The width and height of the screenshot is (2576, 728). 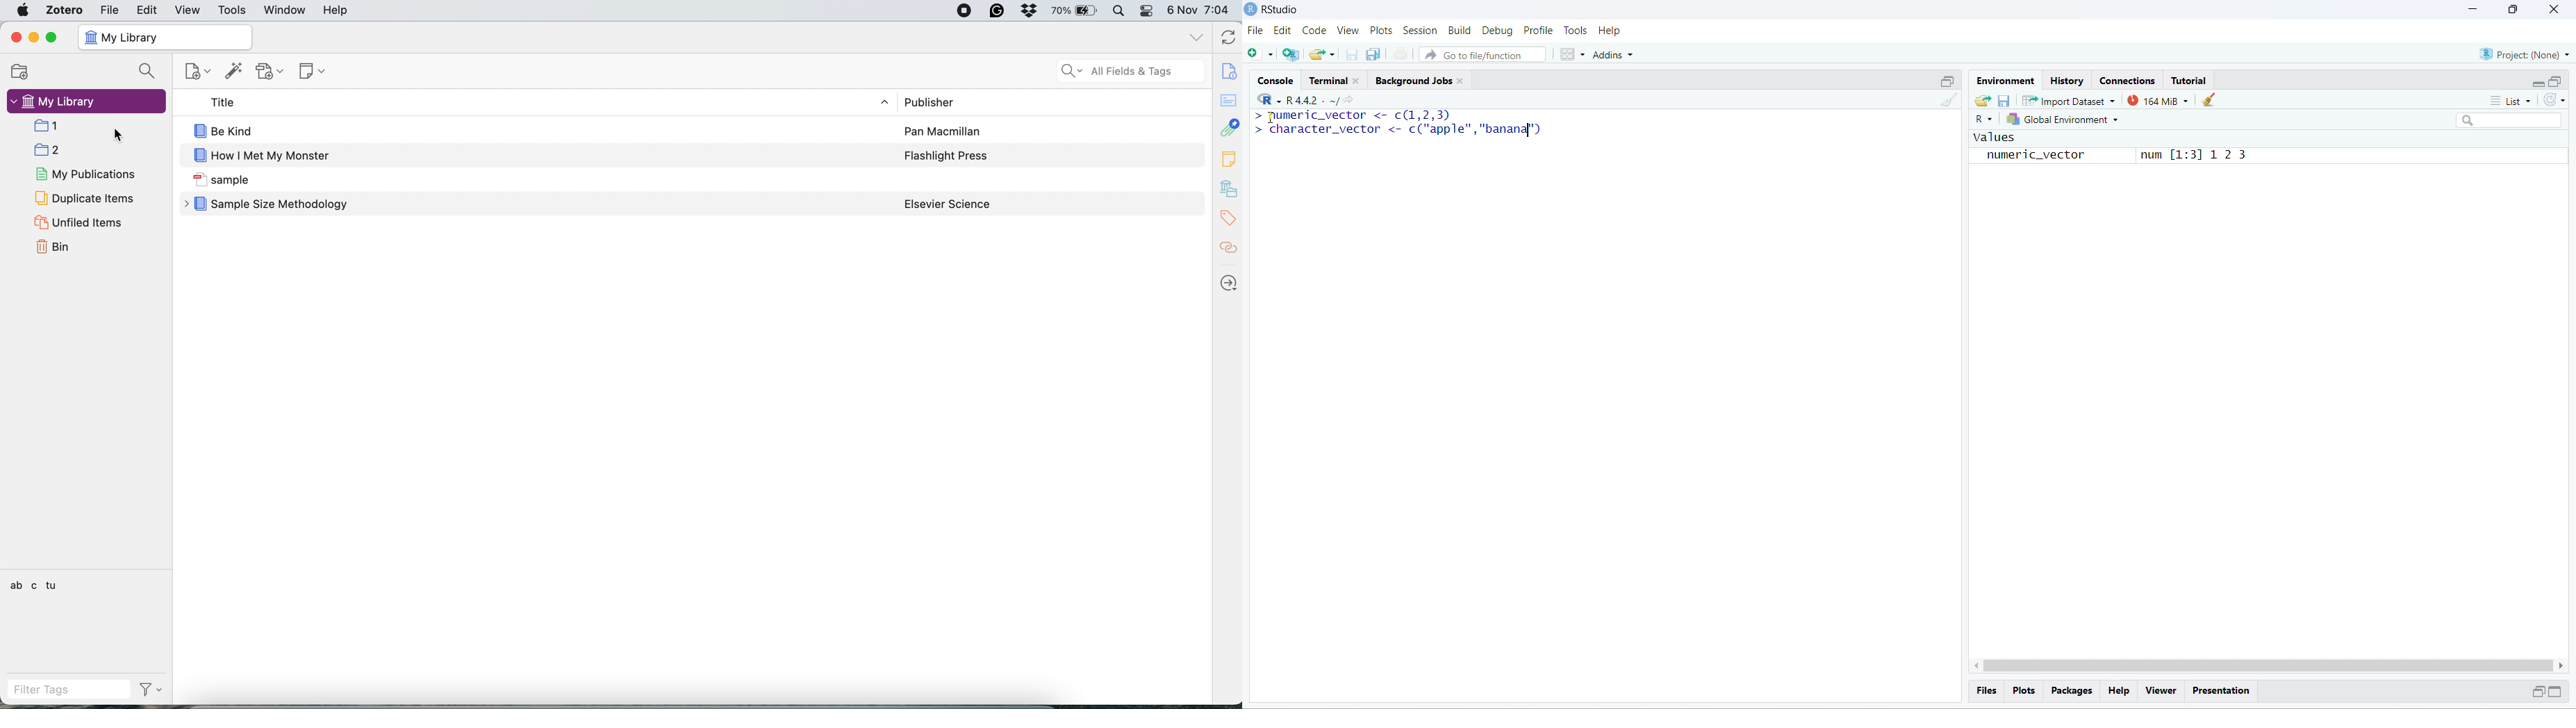 What do you see at coordinates (1382, 31) in the screenshot?
I see `Plots` at bounding box center [1382, 31].